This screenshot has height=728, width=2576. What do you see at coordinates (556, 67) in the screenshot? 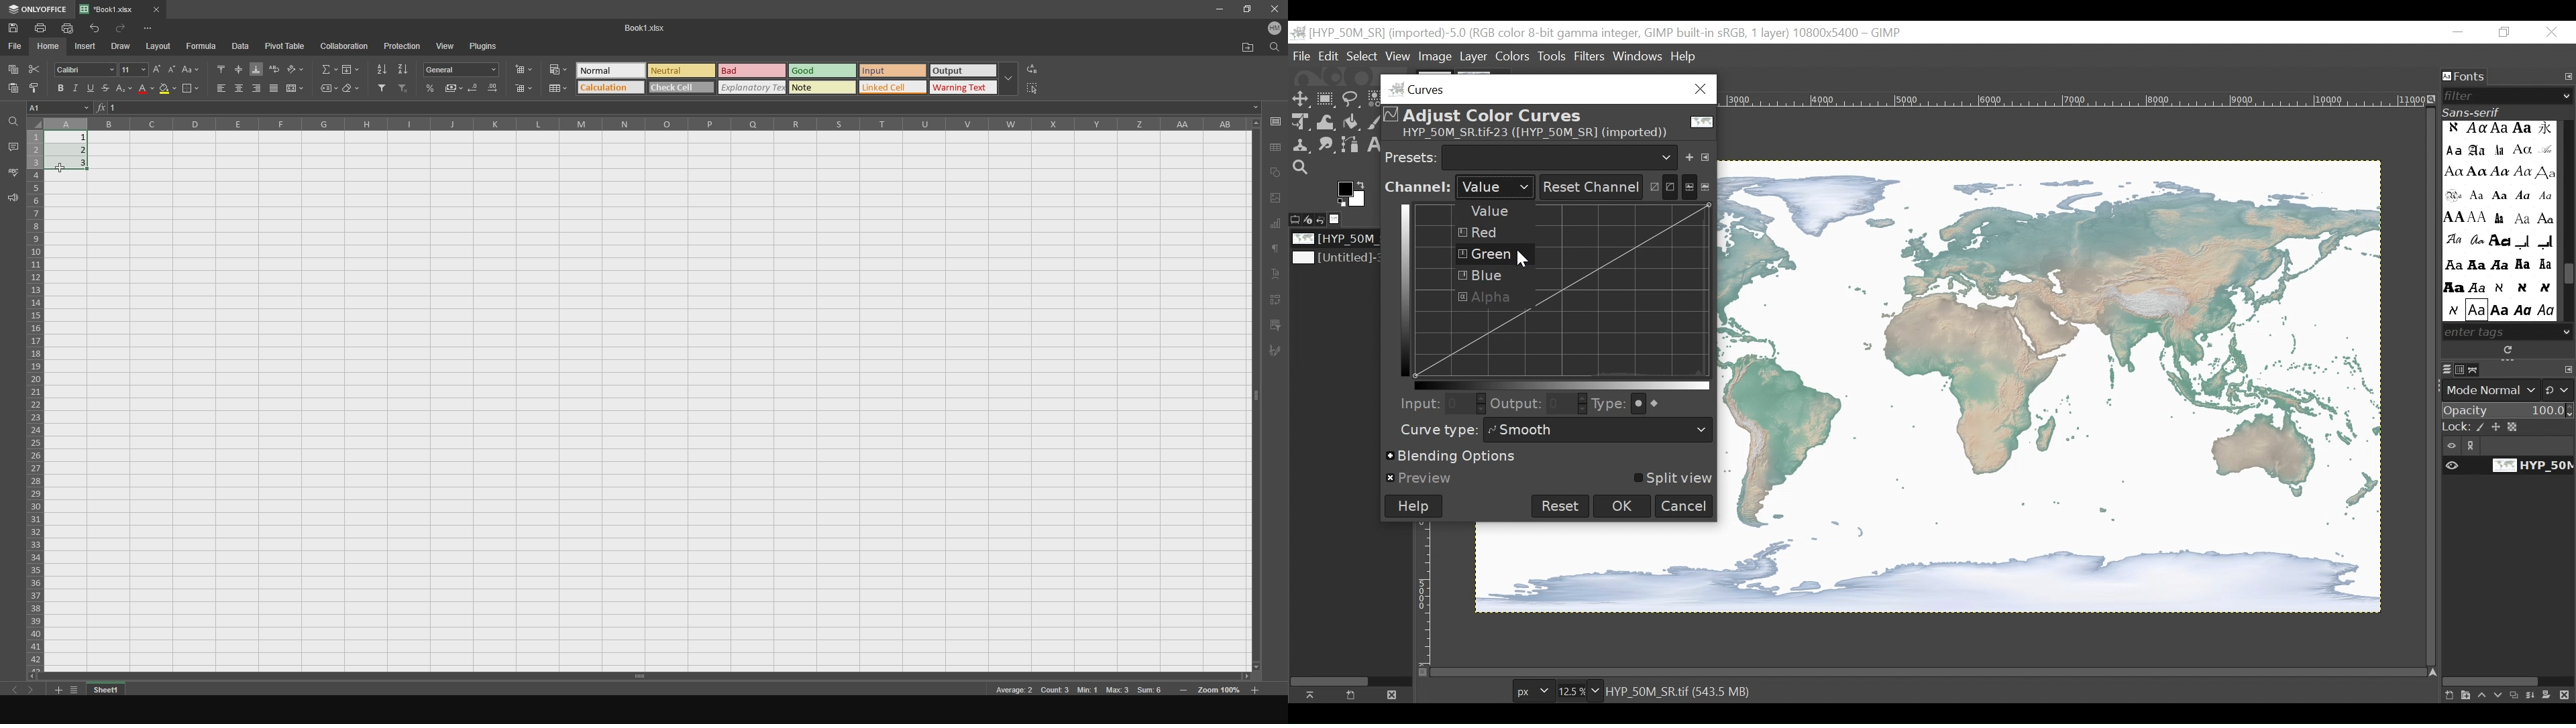
I see `` at bounding box center [556, 67].